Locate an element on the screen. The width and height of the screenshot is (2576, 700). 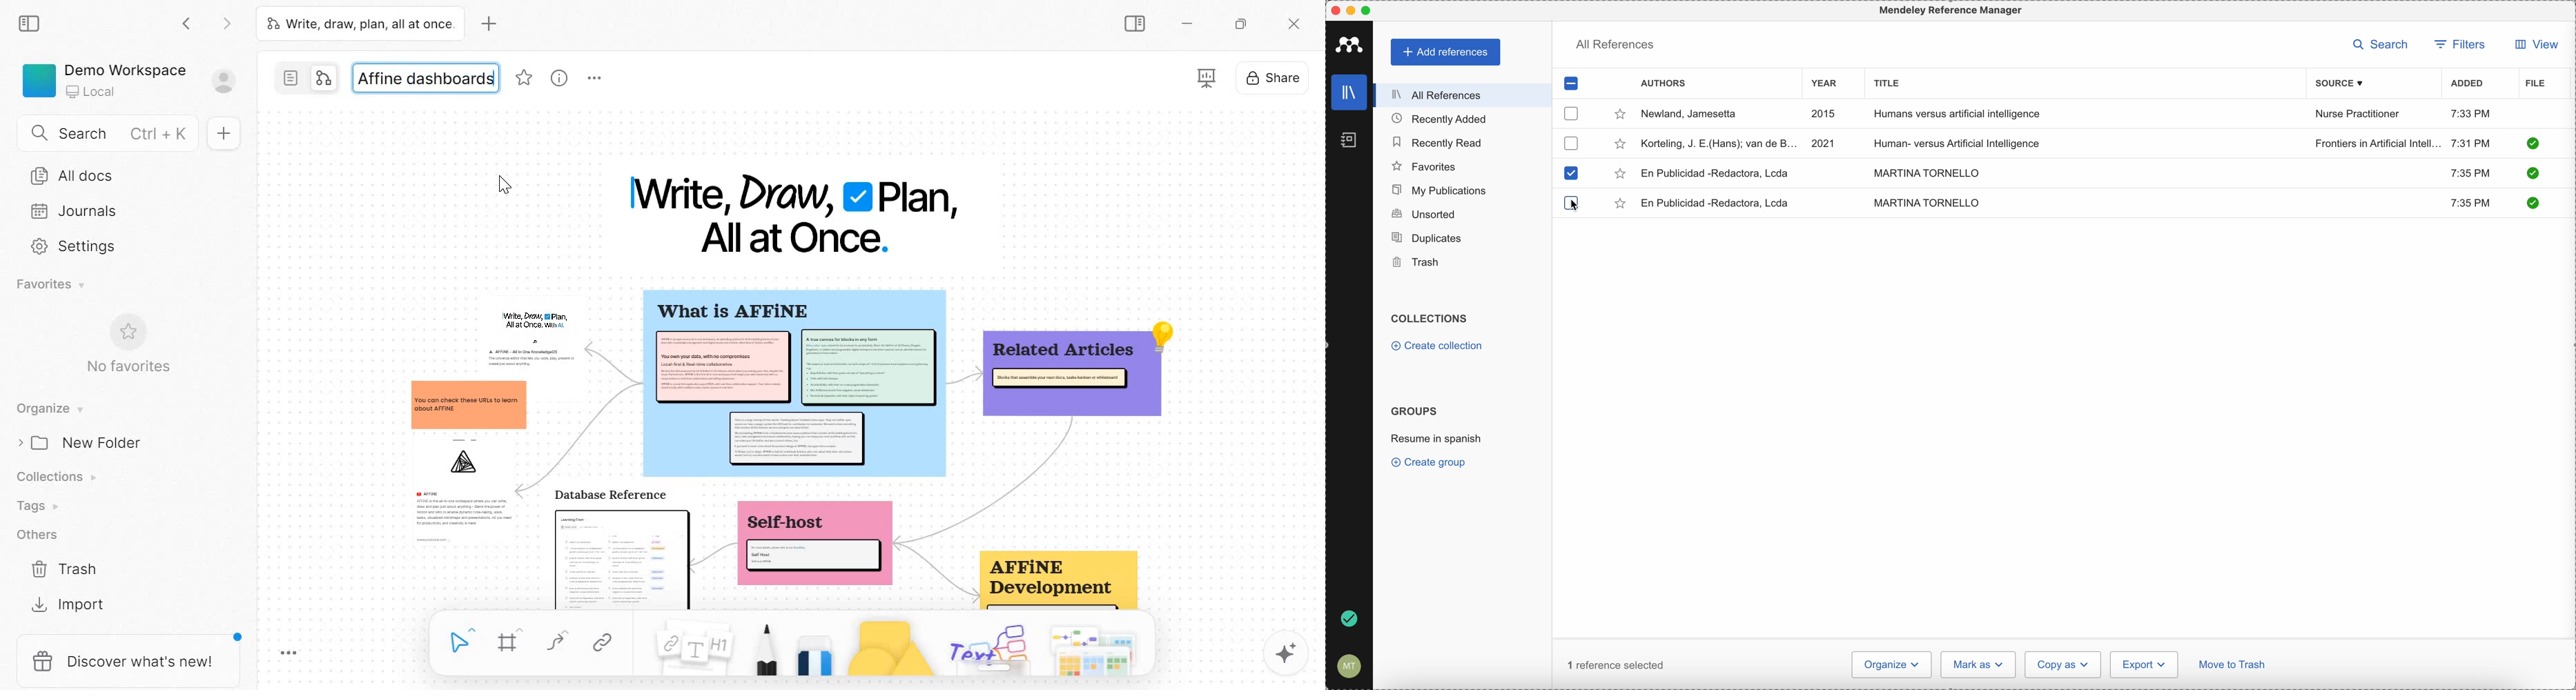
Newland, Jamesetta is located at coordinates (1693, 114).